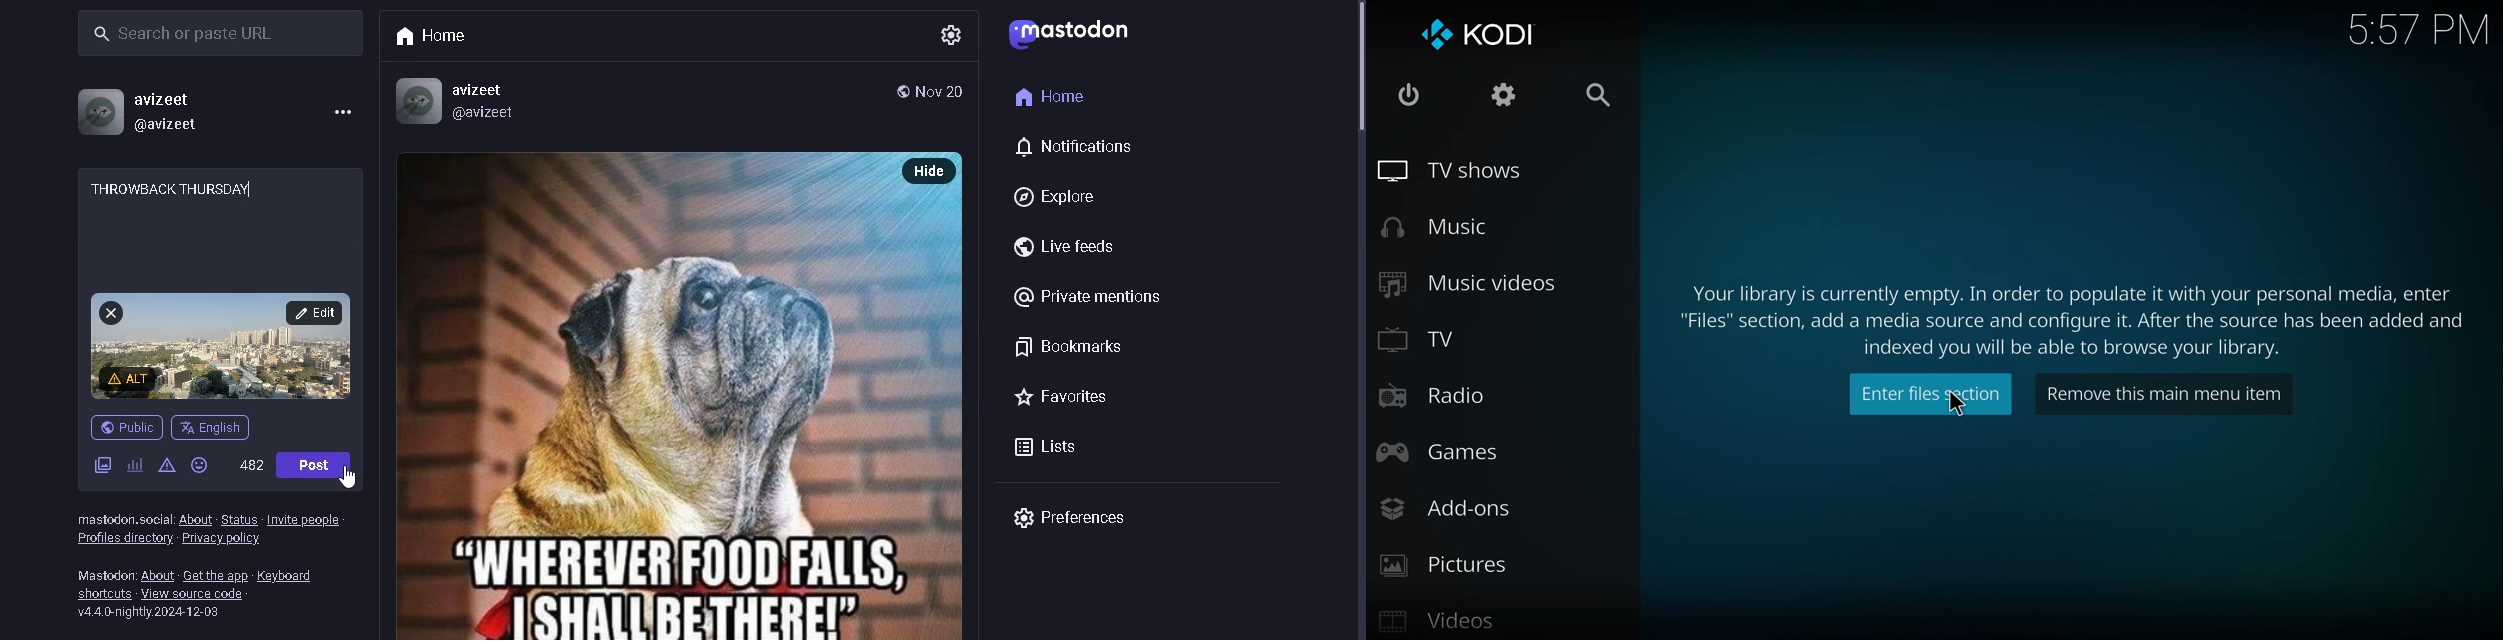 This screenshot has width=2520, height=644. Describe the element at coordinates (1957, 403) in the screenshot. I see `cursor` at that location.